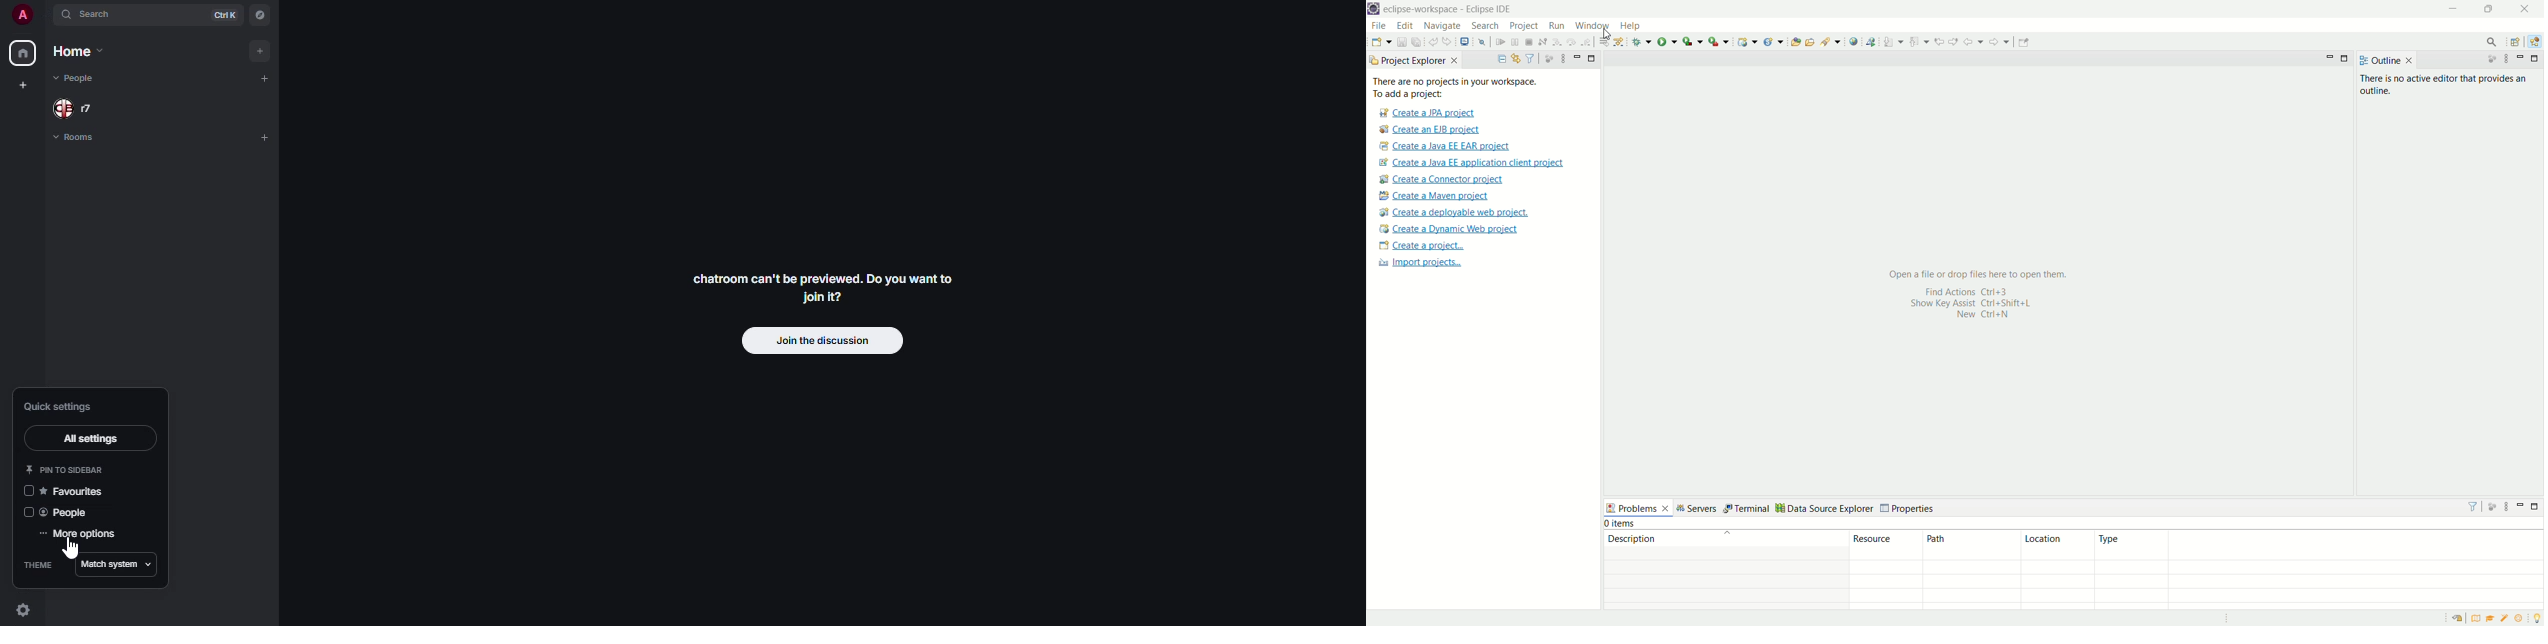 This screenshot has width=2548, height=644. What do you see at coordinates (66, 512) in the screenshot?
I see `people` at bounding box center [66, 512].